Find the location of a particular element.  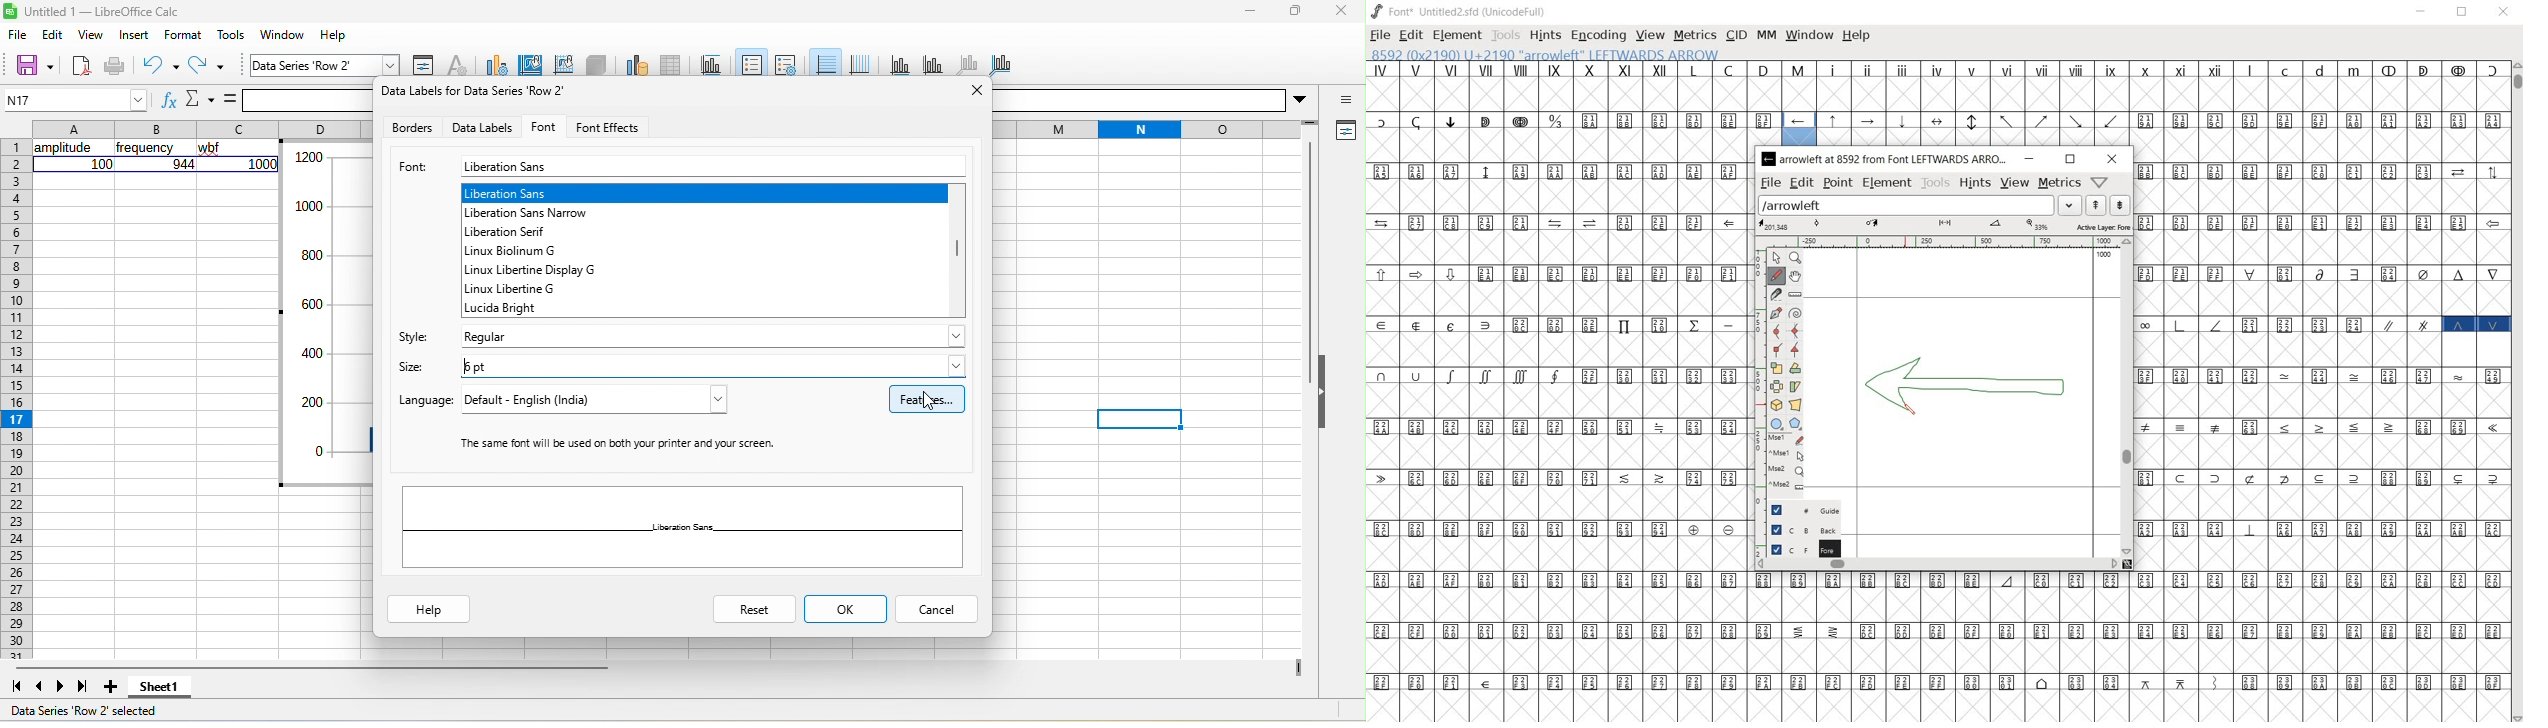

chart wall is located at coordinates (563, 63).